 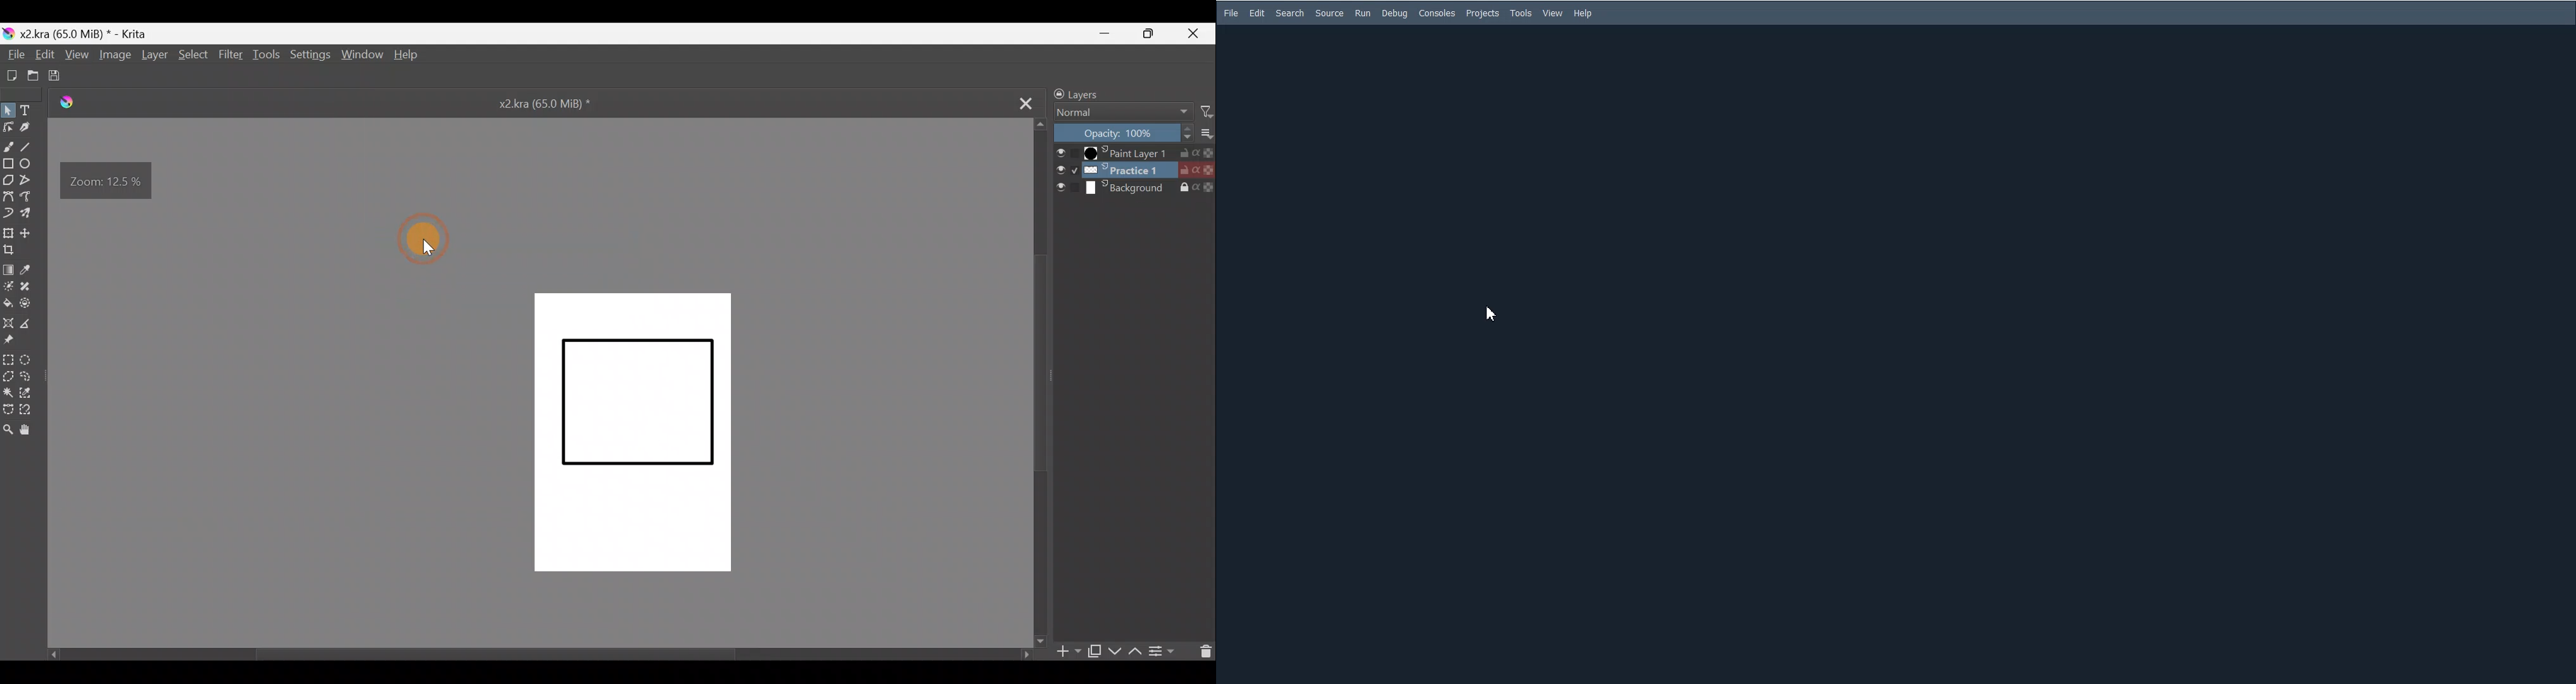 What do you see at coordinates (9, 234) in the screenshot?
I see `Transform a layer/selection` at bounding box center [9, 234].